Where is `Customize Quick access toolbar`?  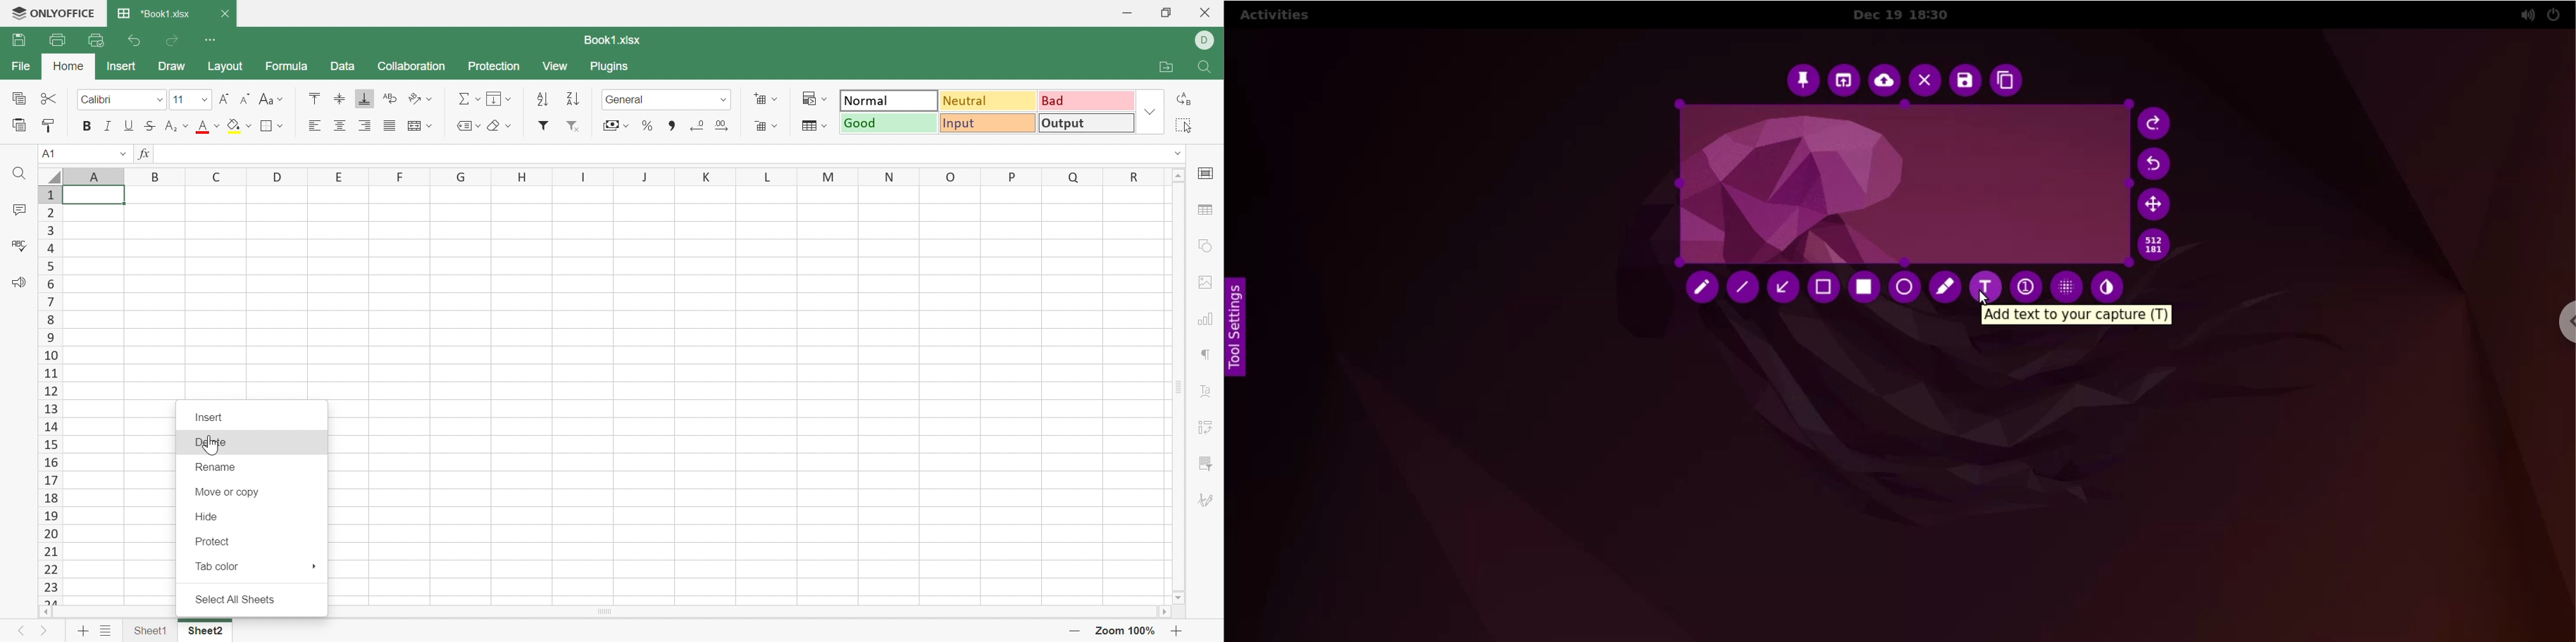 Customize Quick access toolbar is located at coordinates (214, 39).